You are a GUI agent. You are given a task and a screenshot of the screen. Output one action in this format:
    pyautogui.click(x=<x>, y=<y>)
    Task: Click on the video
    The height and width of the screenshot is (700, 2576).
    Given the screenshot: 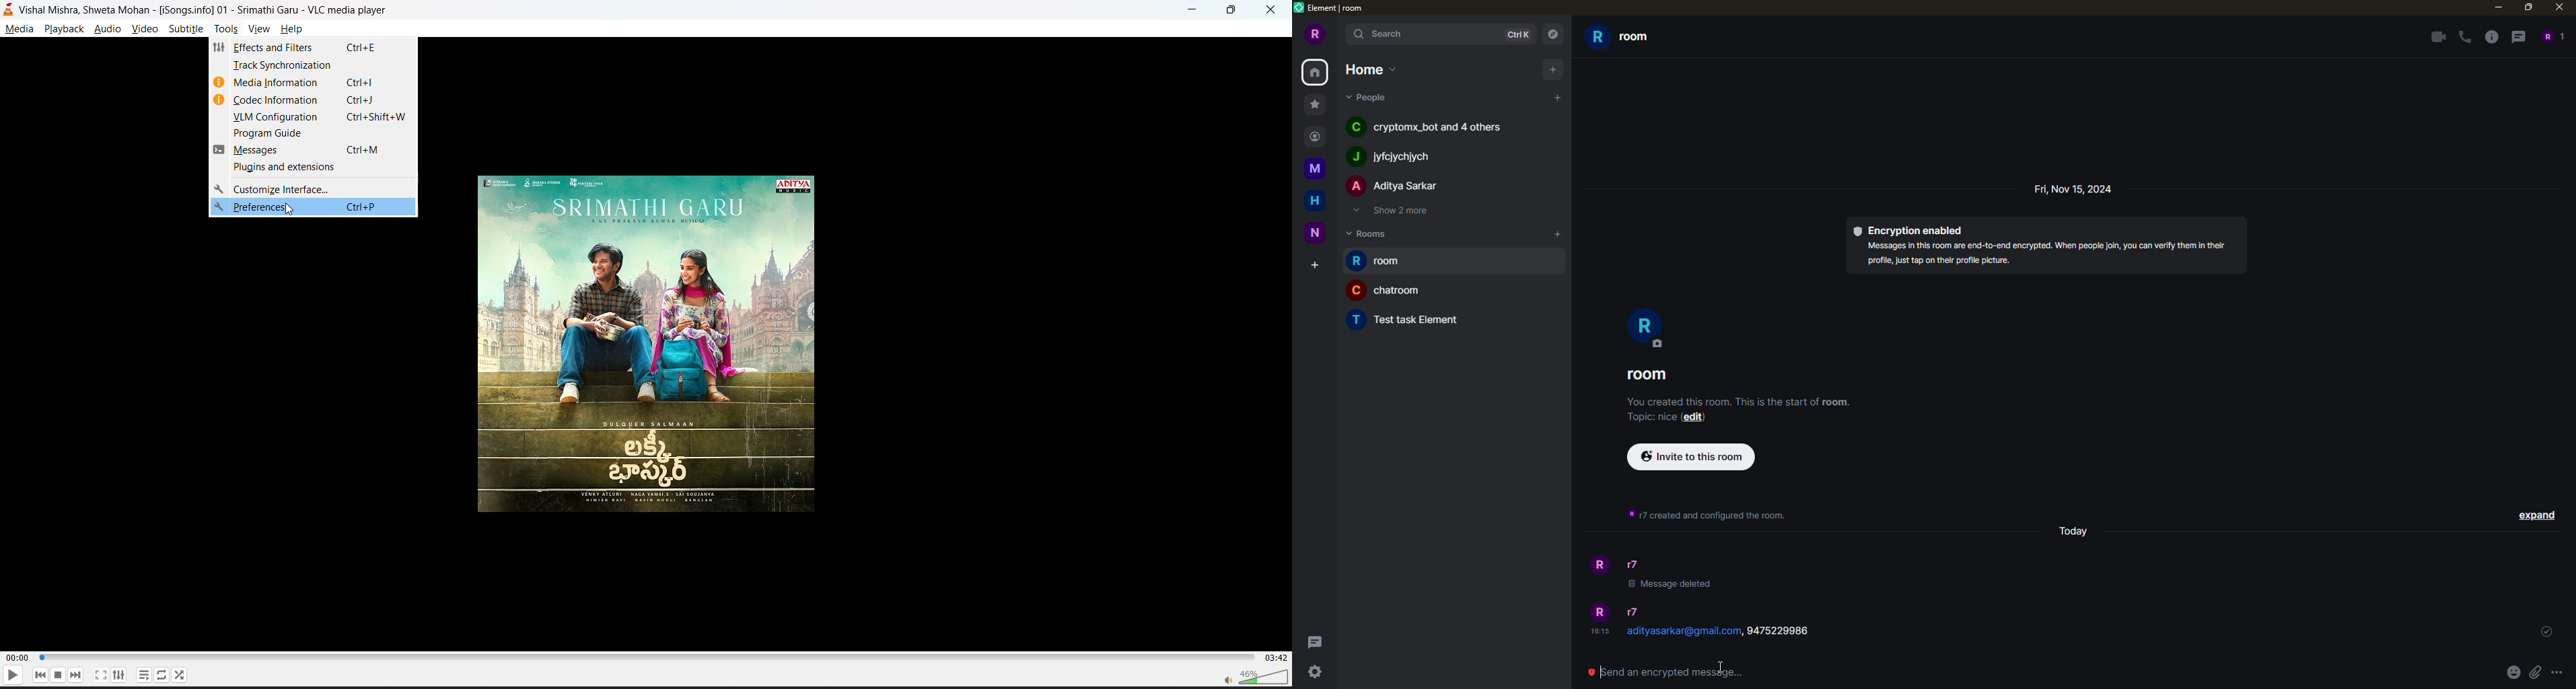 What is the action you would take?
    pyautogui.click(x=141, y=30)
    